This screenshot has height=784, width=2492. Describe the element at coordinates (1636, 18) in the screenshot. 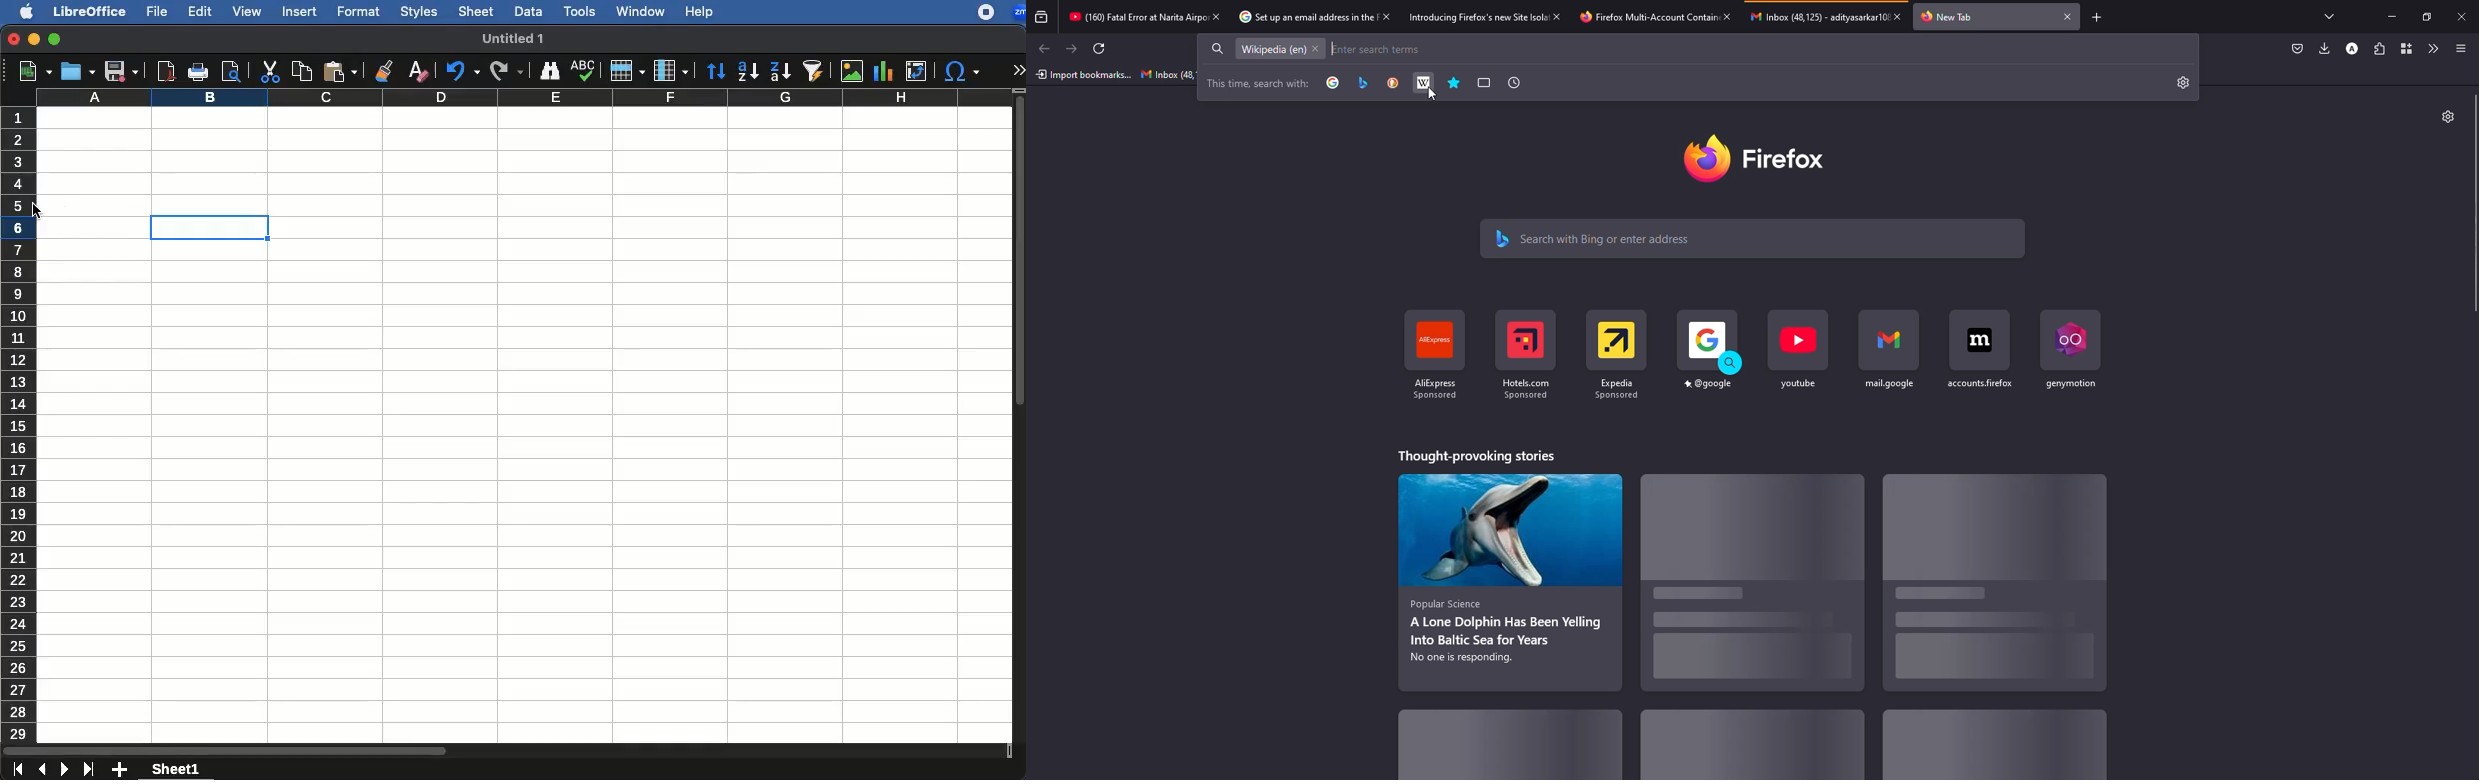

I see `tab` at that location.